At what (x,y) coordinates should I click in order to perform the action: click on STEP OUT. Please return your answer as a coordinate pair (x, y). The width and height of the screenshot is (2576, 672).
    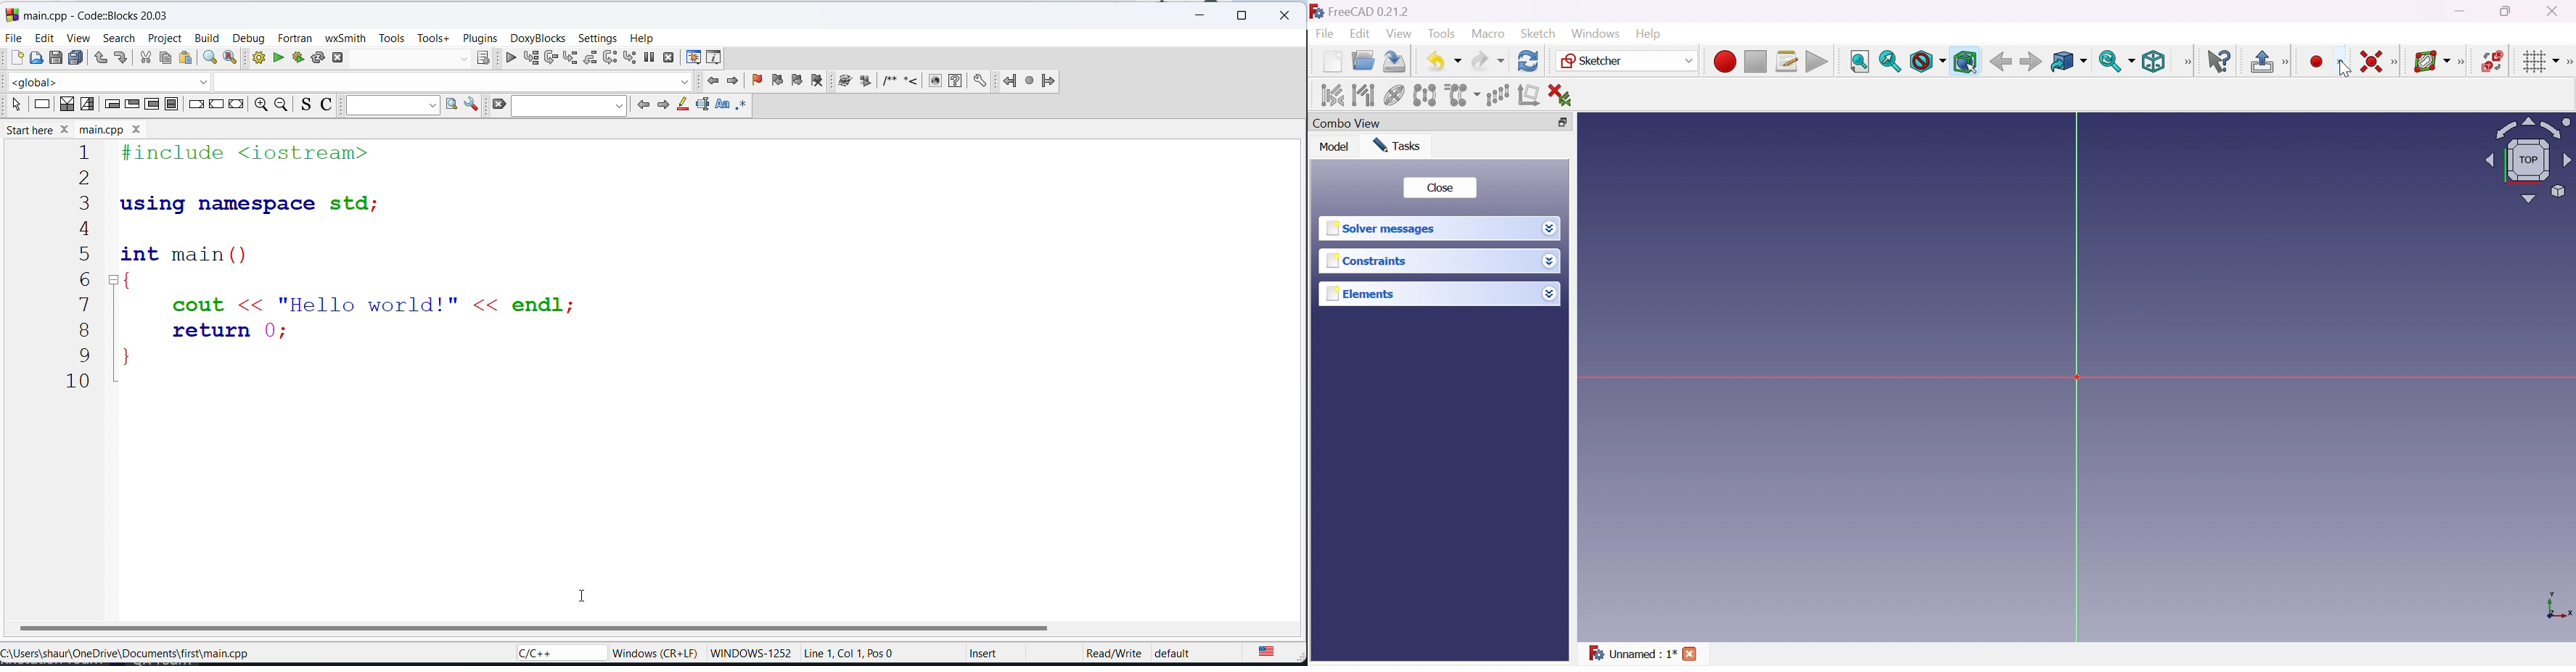
    Looking at the image, I should click on (591, 59).